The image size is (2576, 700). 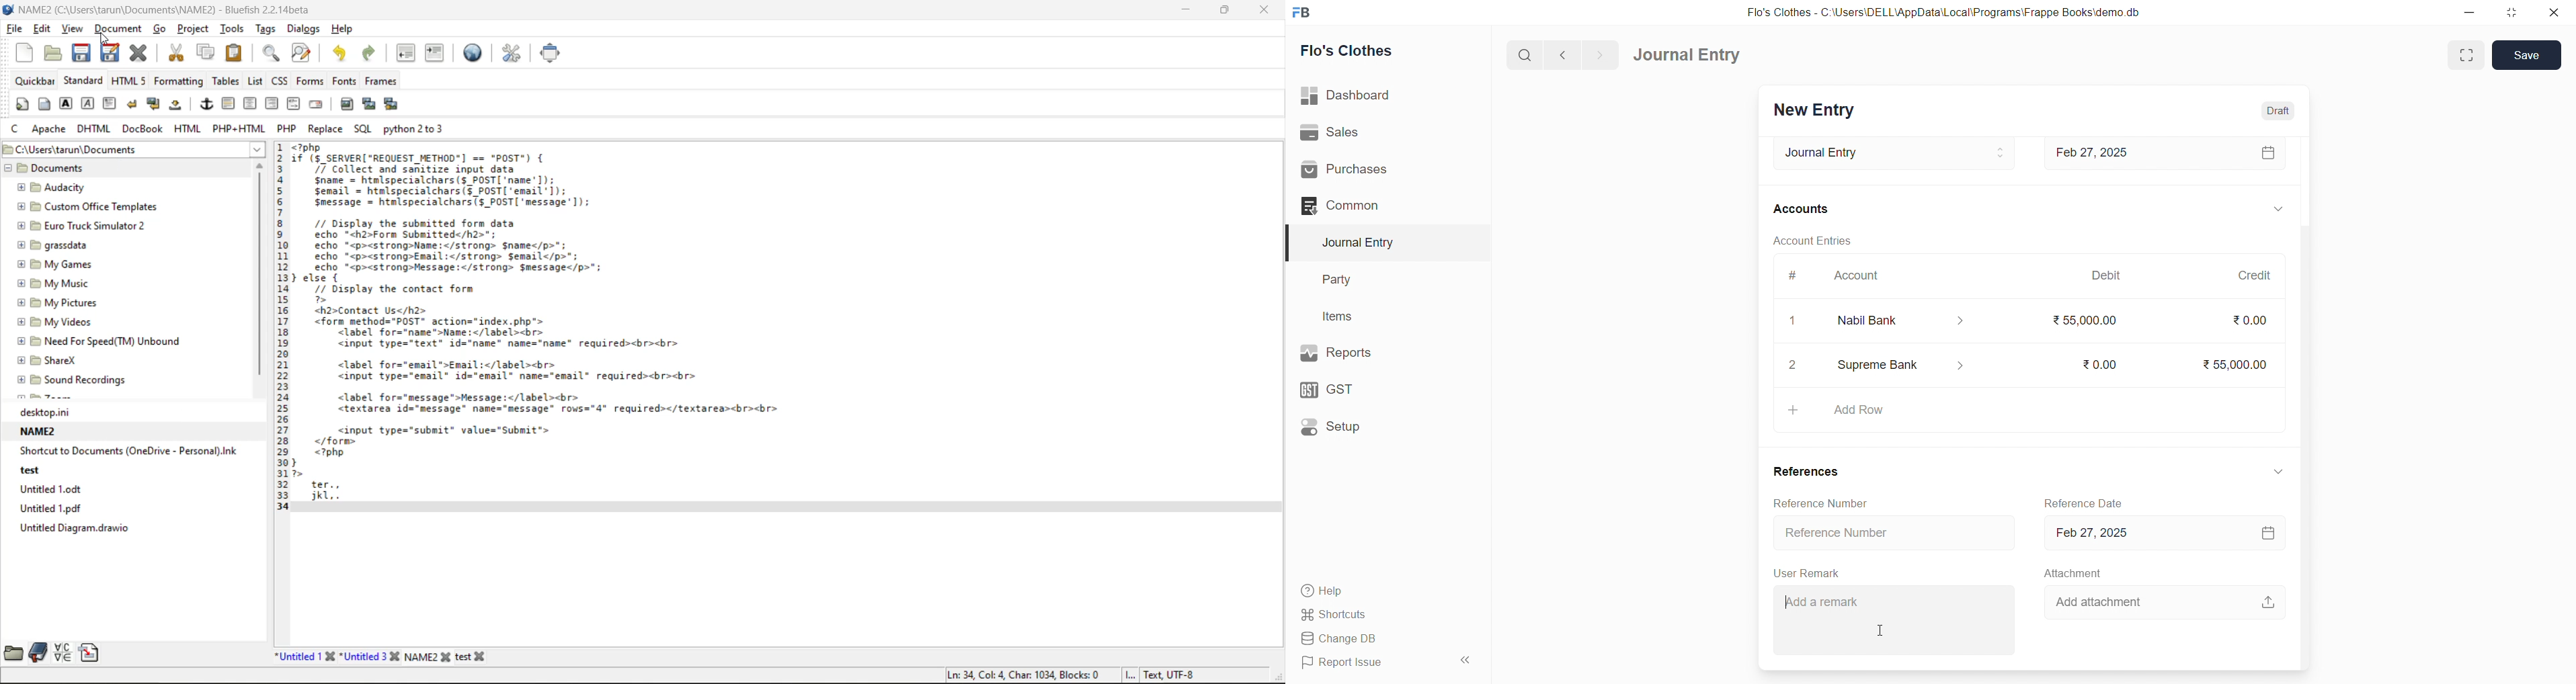 What do you see at coordinates (160, 8) in the screenshot?
I see `file name and app name` at bounding box center [160, 8].